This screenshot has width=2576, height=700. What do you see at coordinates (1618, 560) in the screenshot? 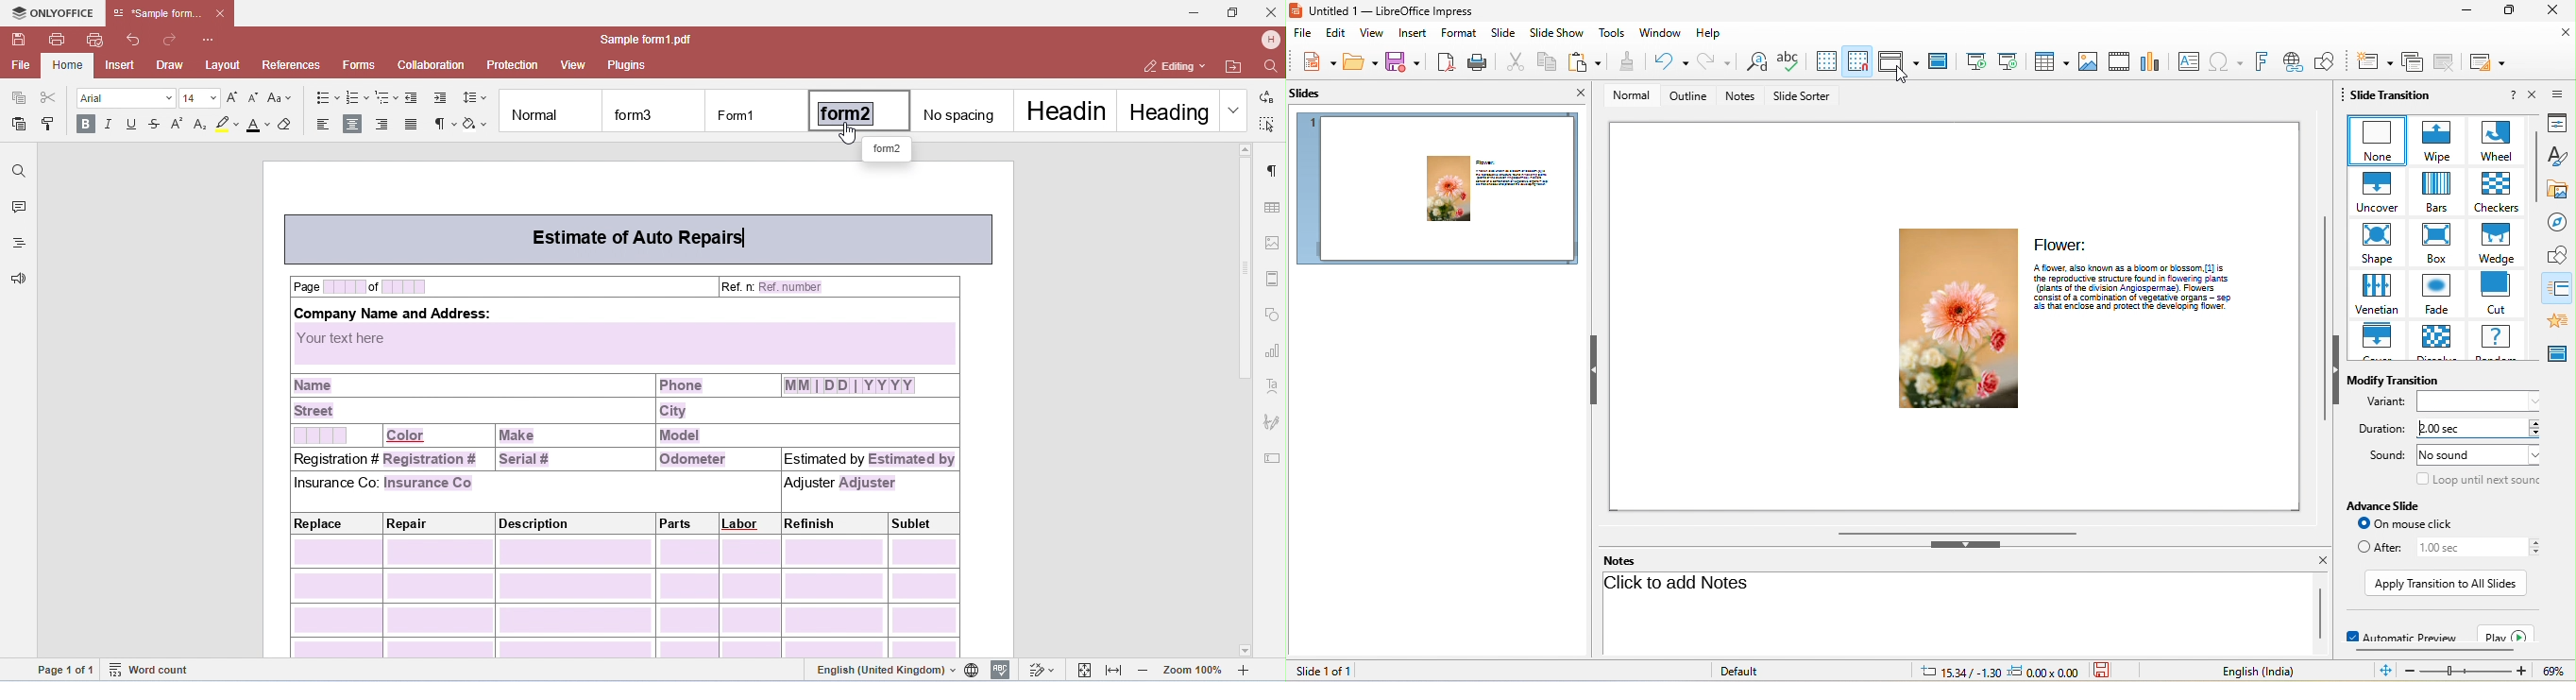
I see `notes` at bounding box center [1618, 560].